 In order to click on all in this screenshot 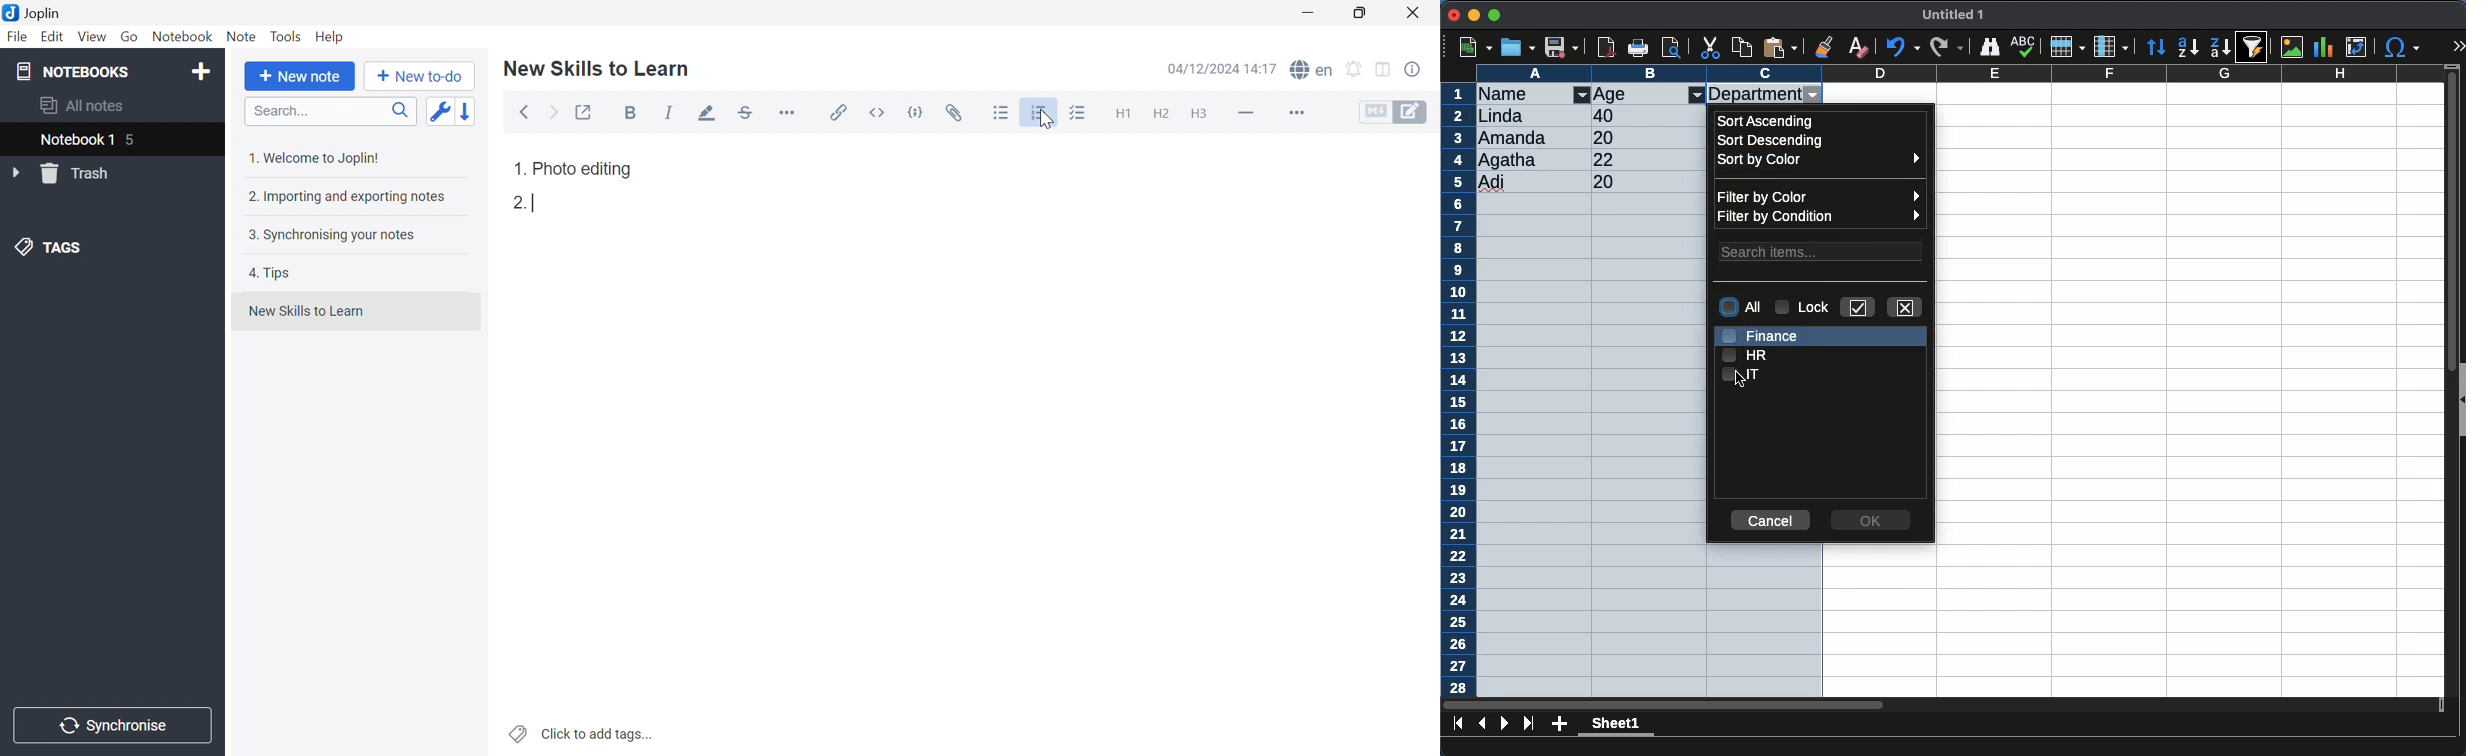, I will do `click(1741, 308)`.